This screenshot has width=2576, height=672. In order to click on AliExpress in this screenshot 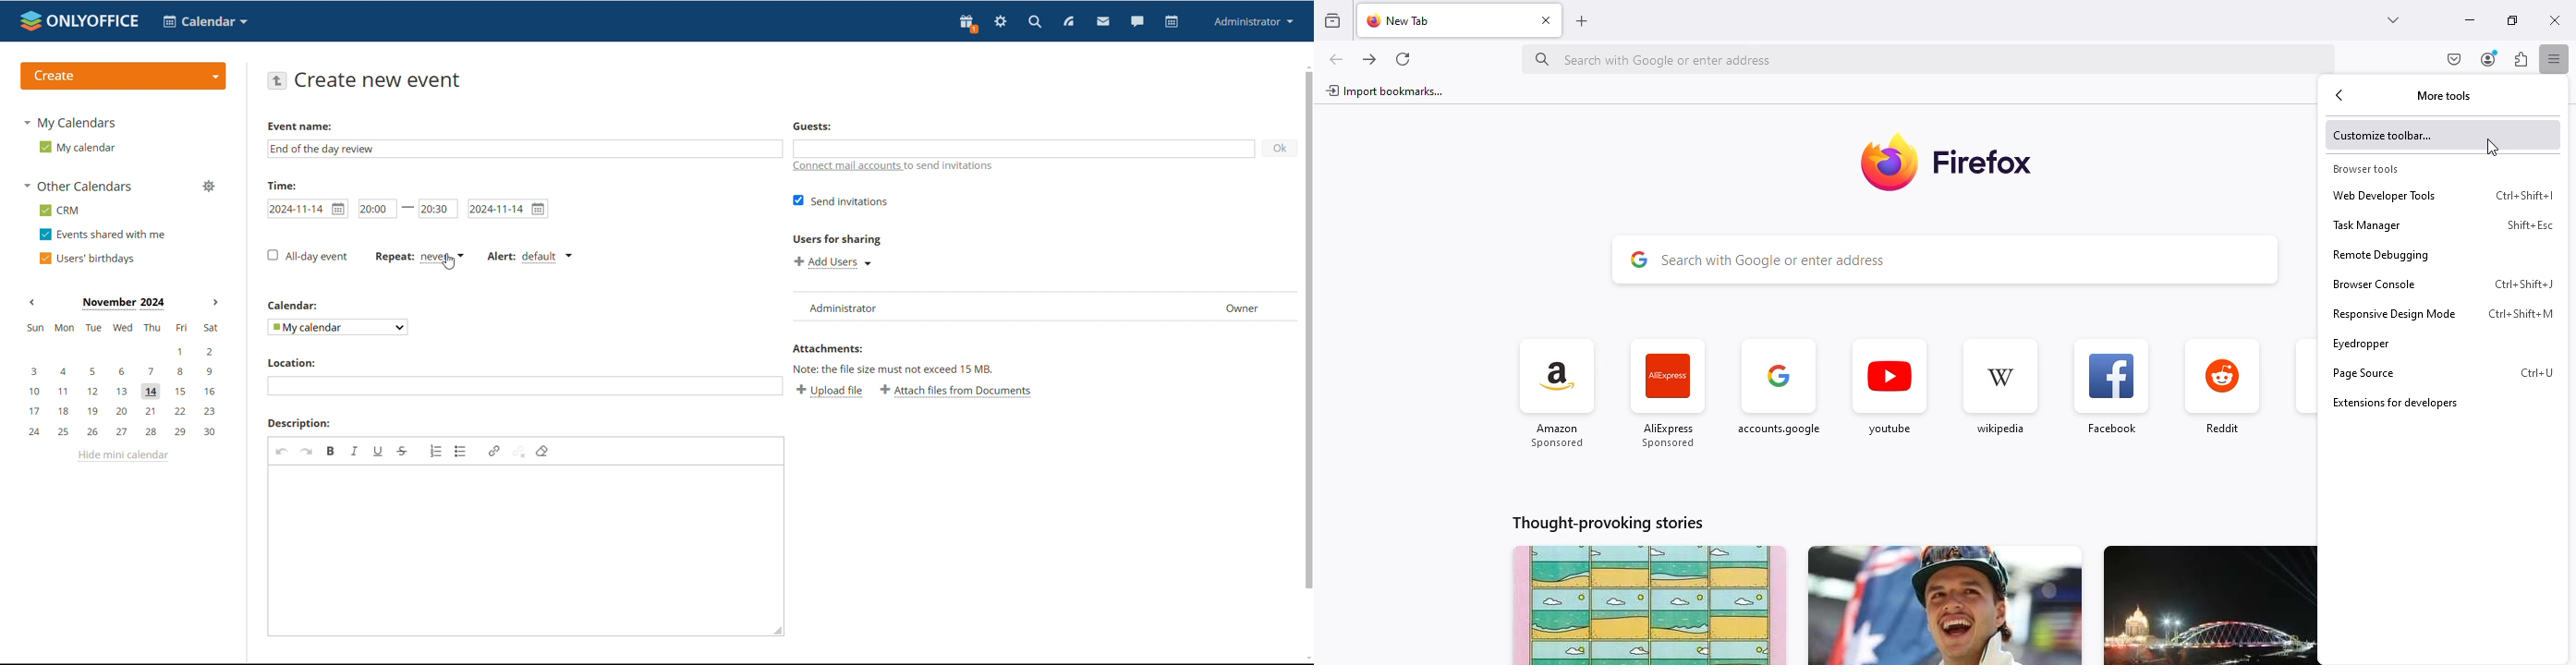, I will do `click(1668, 396)`.